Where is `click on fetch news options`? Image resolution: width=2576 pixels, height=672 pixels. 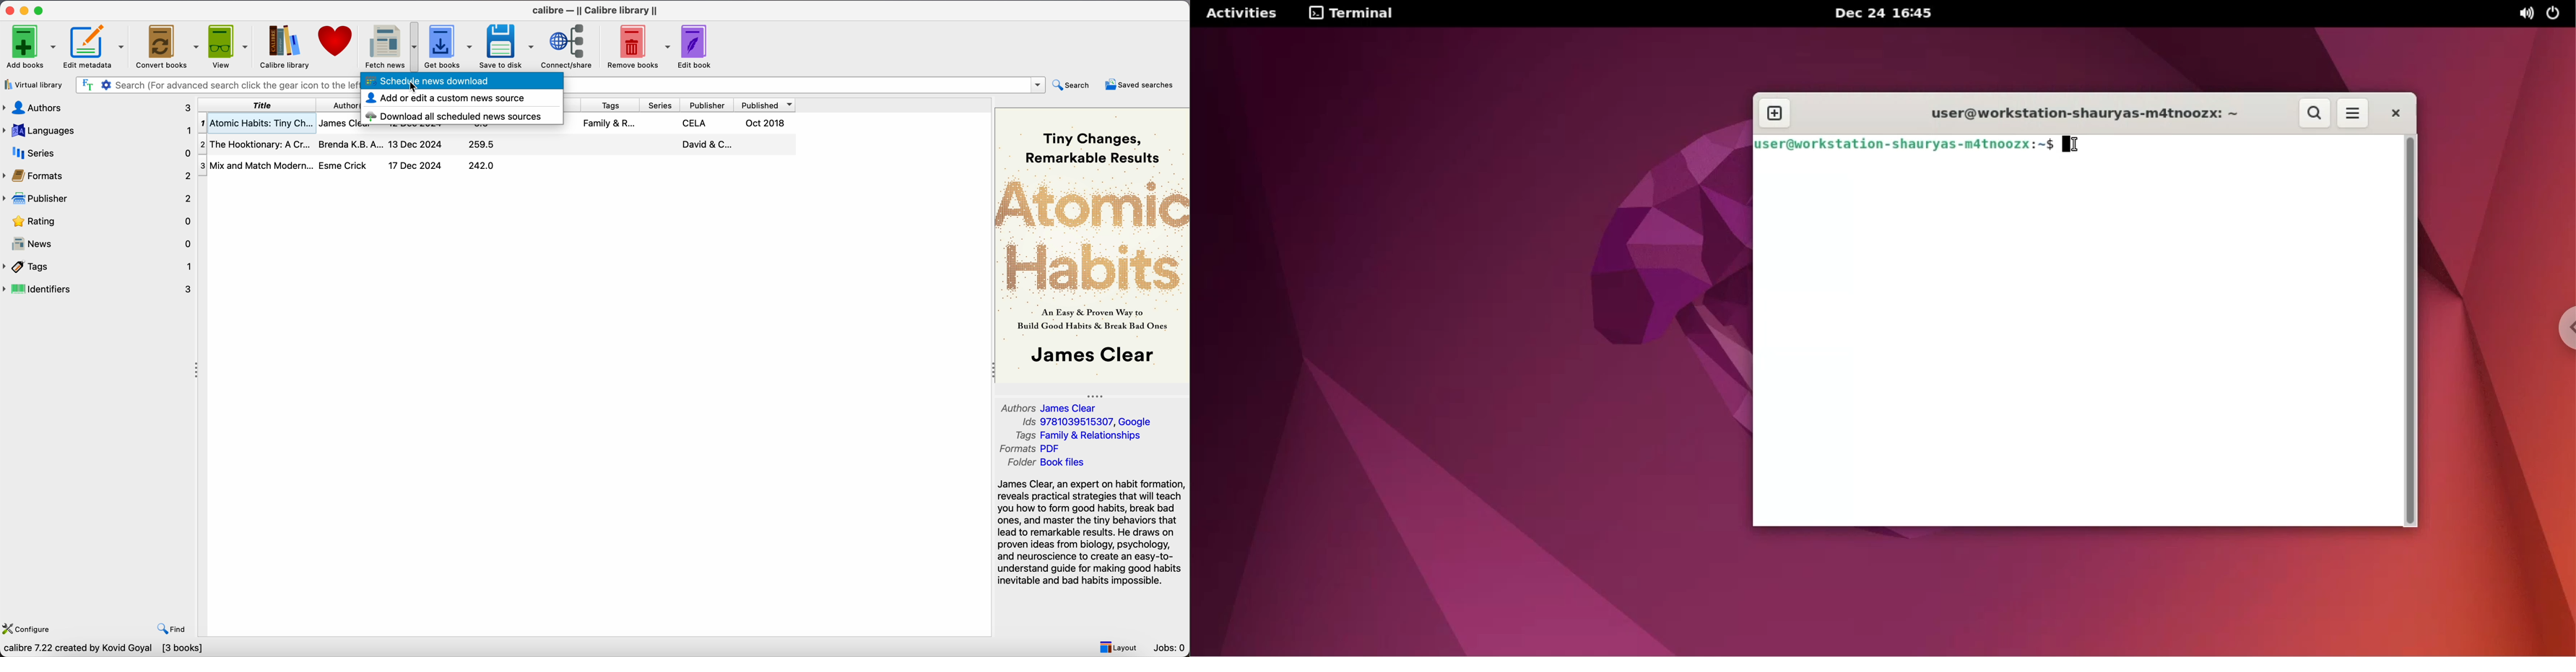 click on fetch news options is located at coordinates (389, 45).